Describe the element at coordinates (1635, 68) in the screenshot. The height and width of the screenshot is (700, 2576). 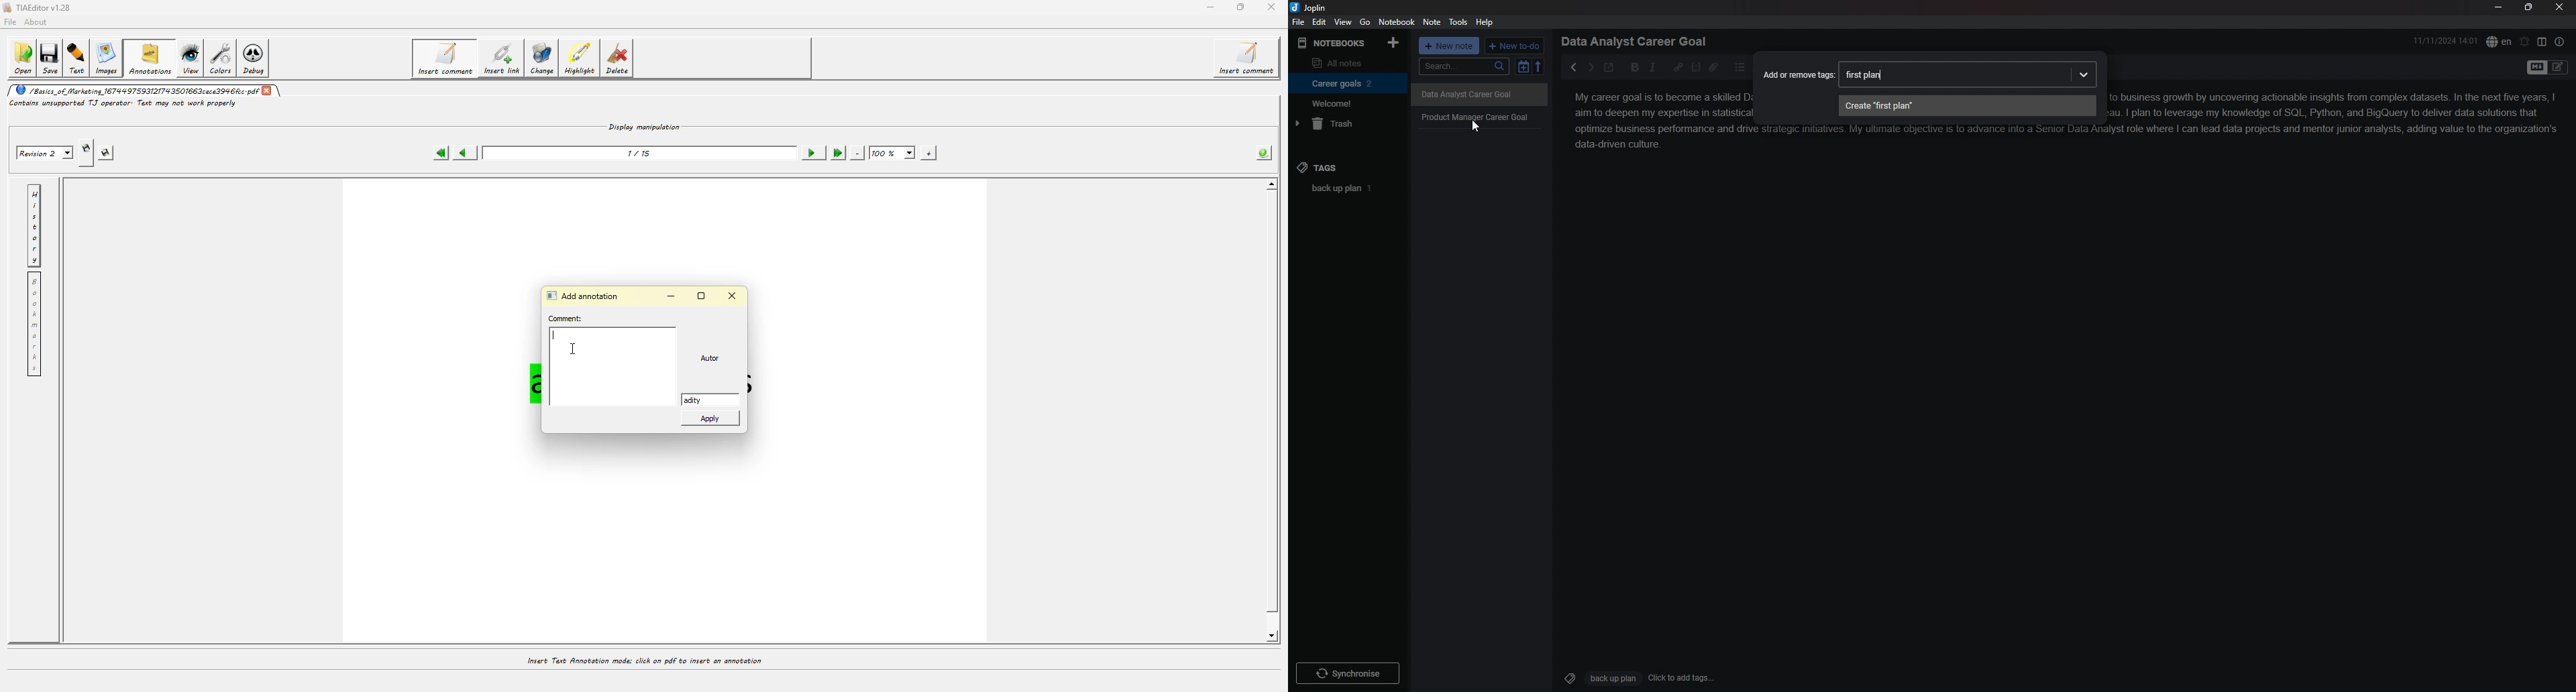
I see `bold` at that location.